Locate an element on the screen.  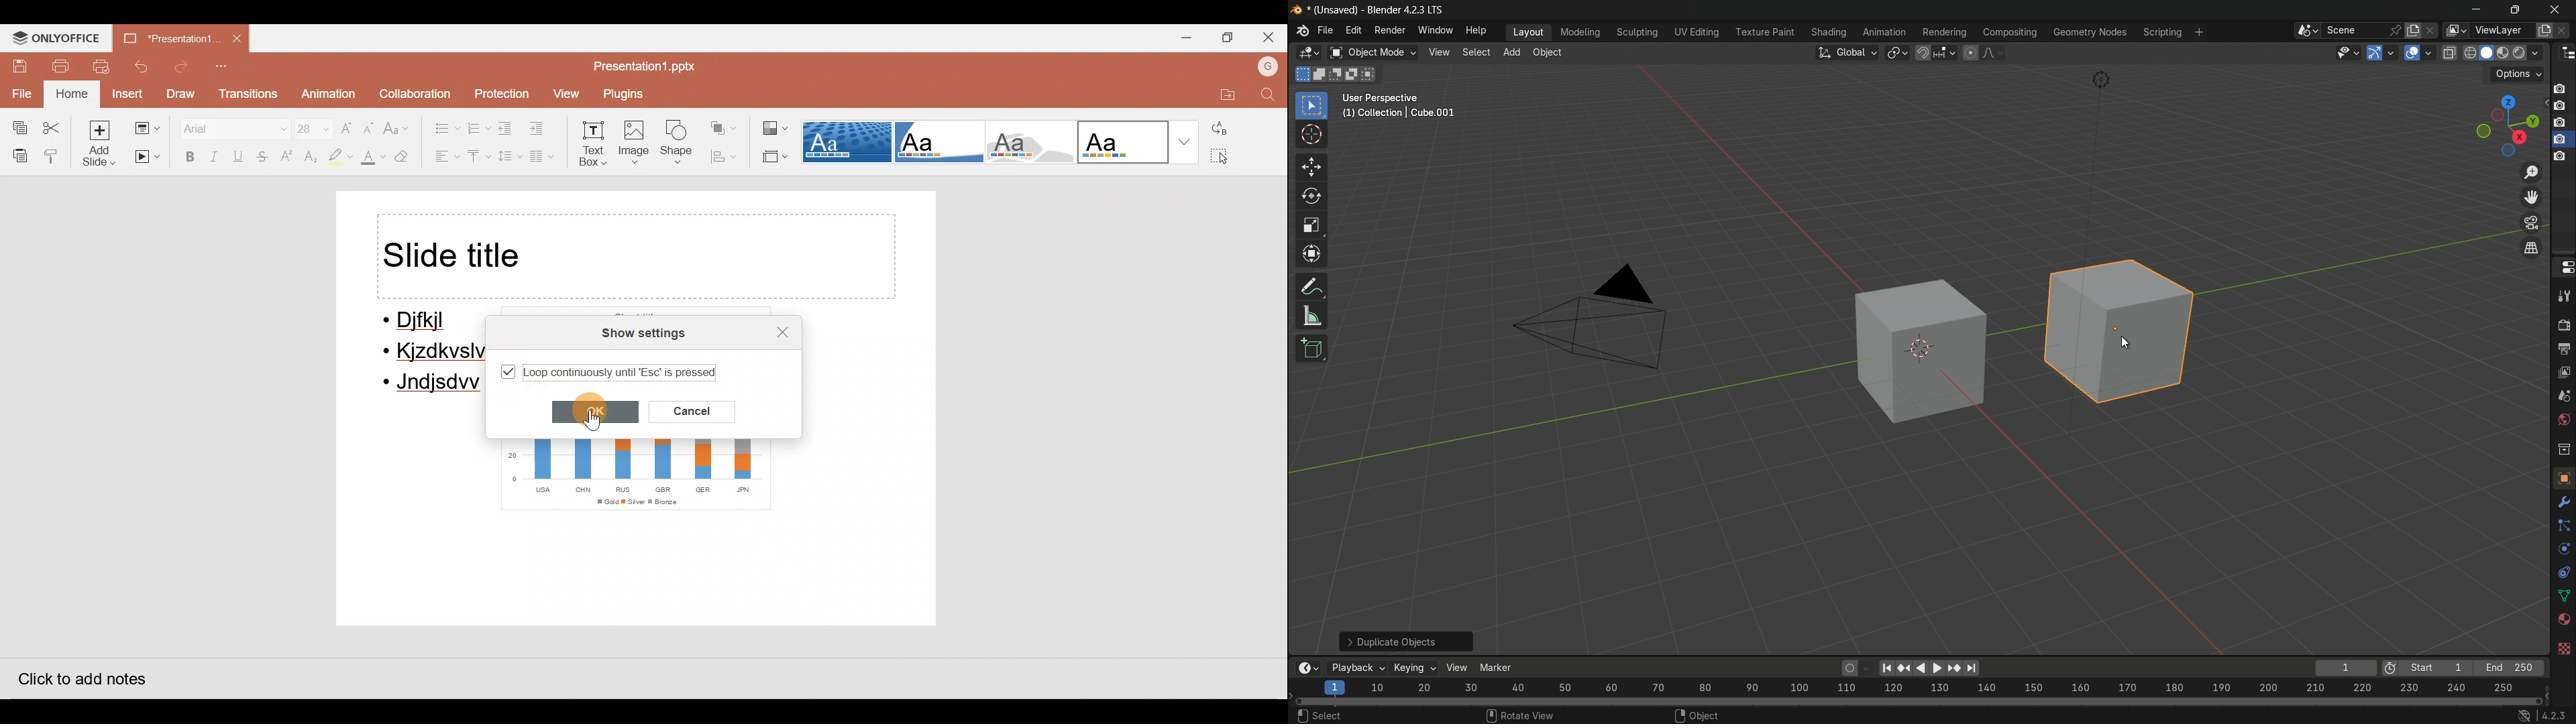
transform pivot point is located at coordinates (1897, 53).